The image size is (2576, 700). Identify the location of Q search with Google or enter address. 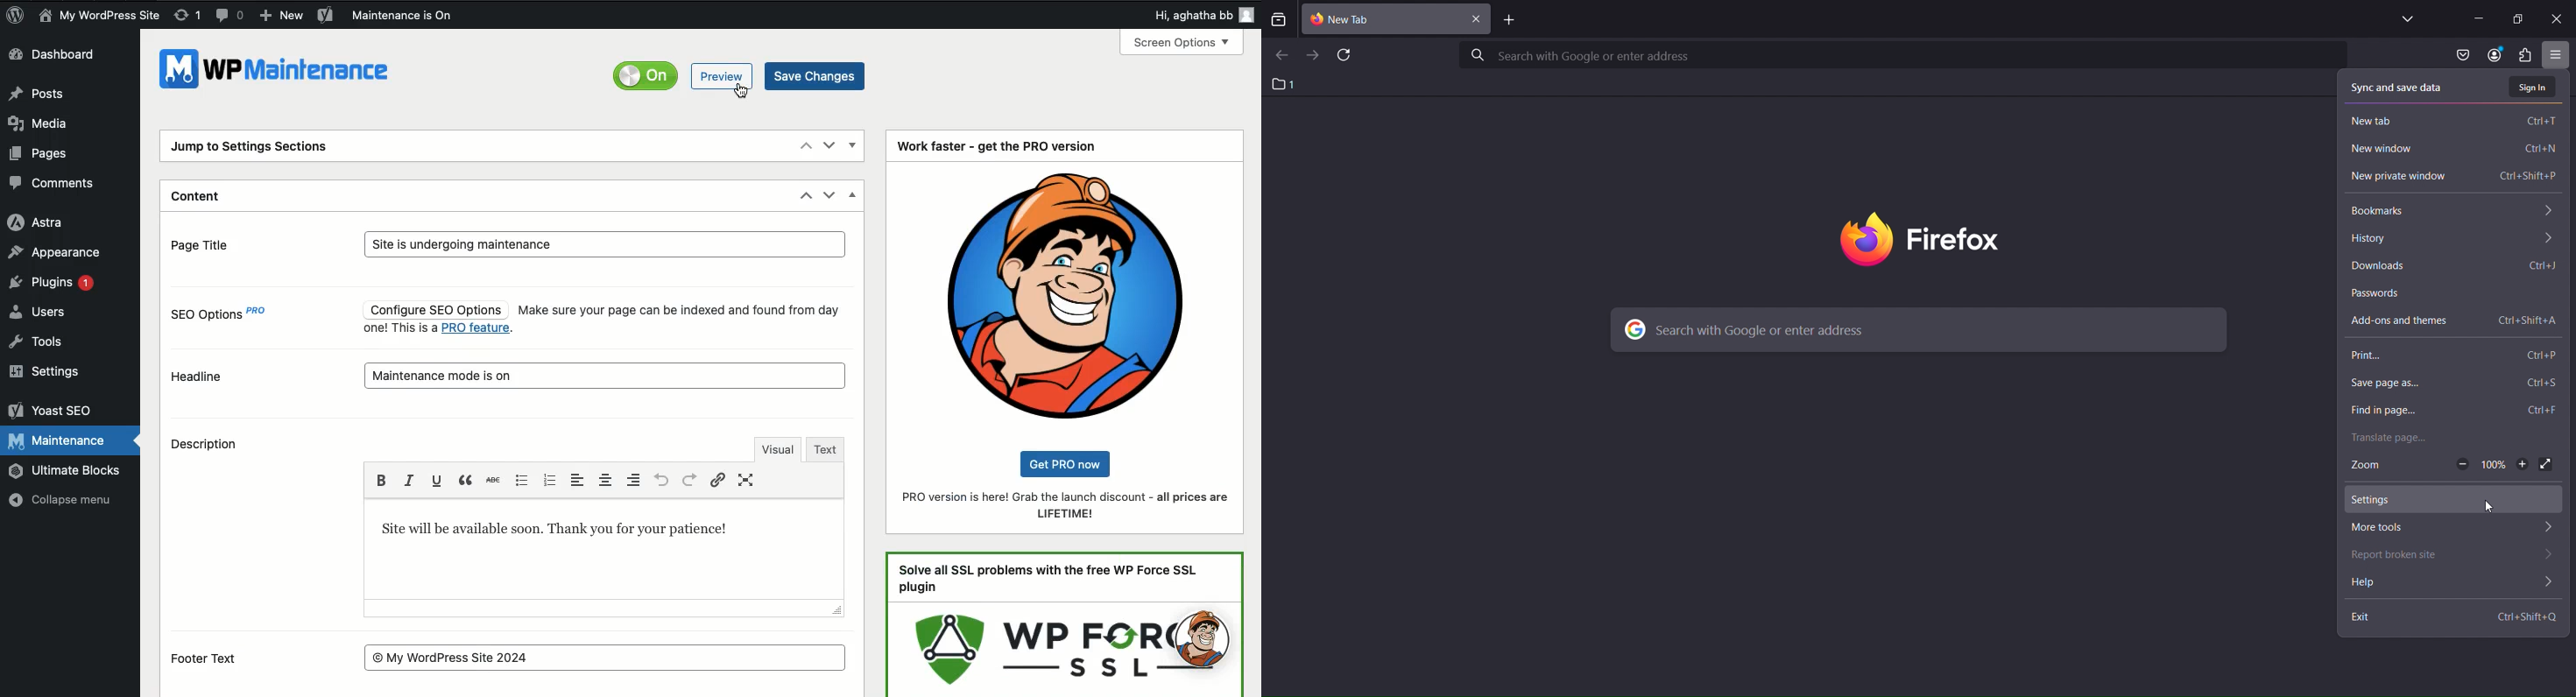
(1575, 55).